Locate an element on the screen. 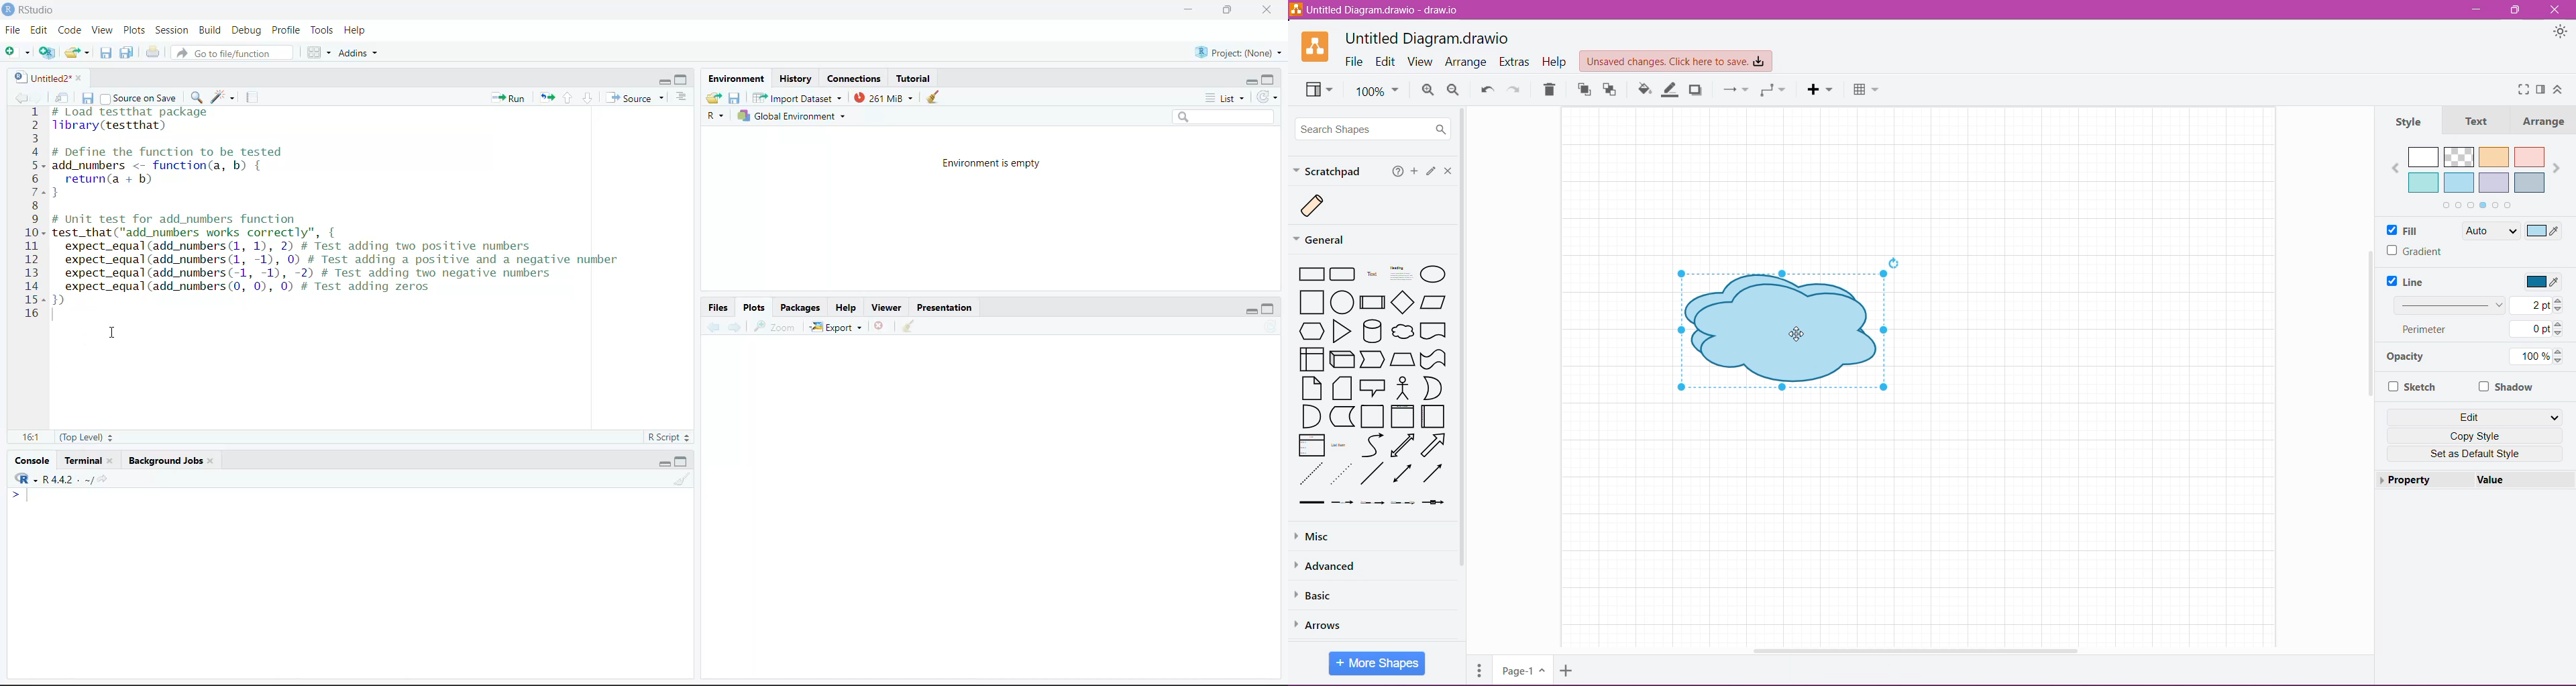  Pages is located at coordinates (1479, 670).